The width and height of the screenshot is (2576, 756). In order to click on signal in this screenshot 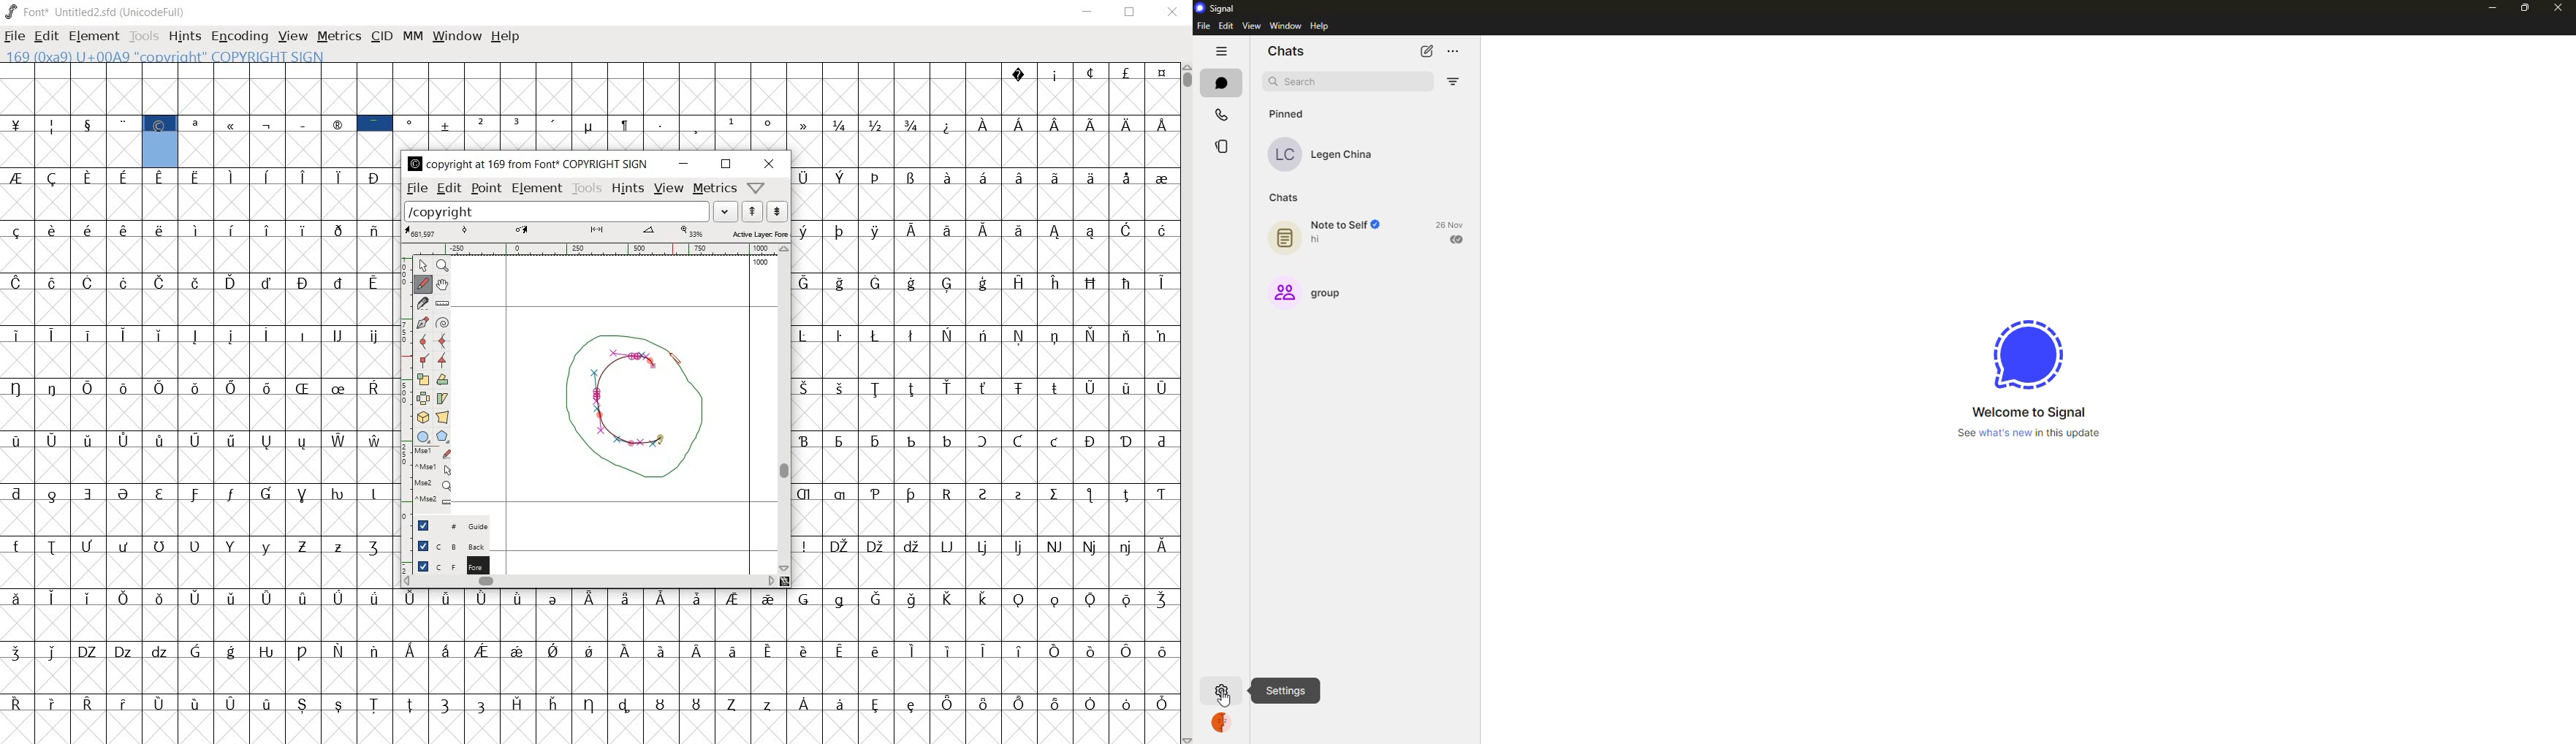, I will do `click(2028, 354)`.